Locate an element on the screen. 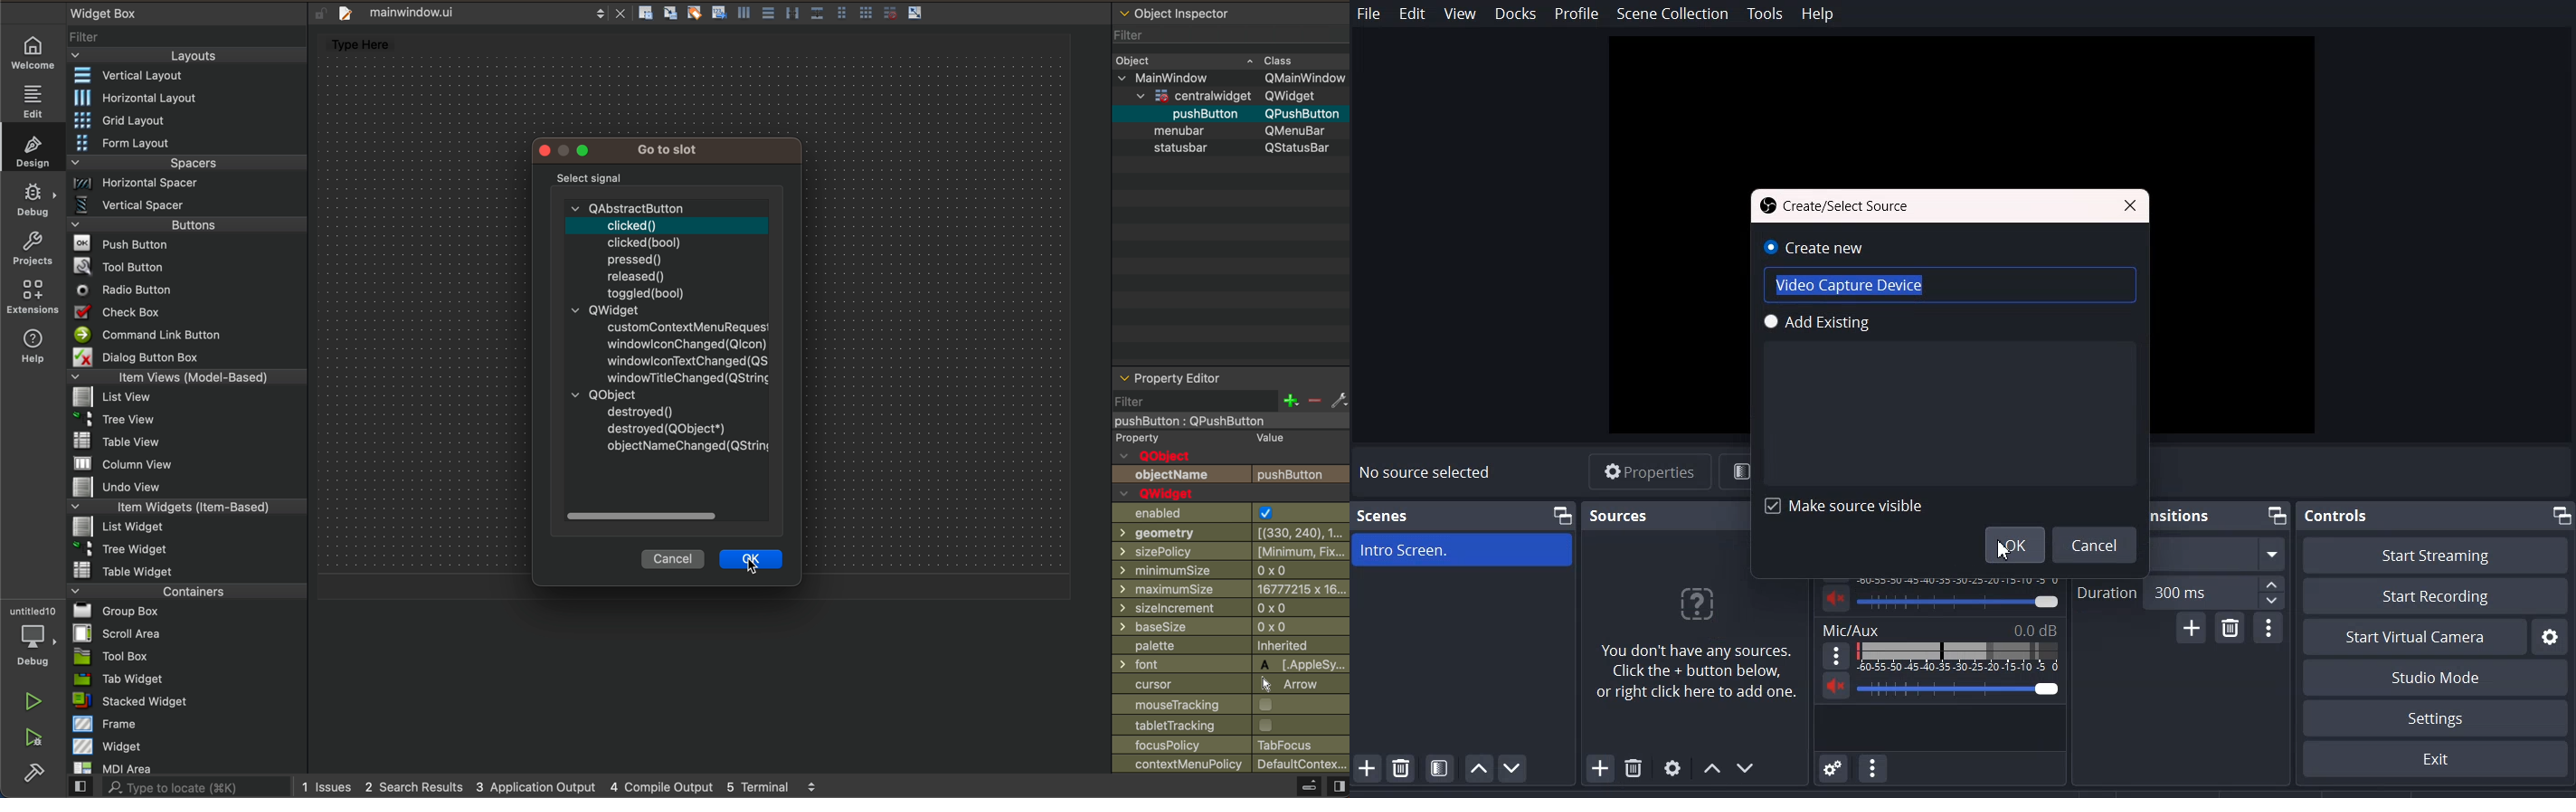 The height and width of the screenshot is (812, 2576). windowlconTextChanaed(QS is located at coordinates (686, 360).